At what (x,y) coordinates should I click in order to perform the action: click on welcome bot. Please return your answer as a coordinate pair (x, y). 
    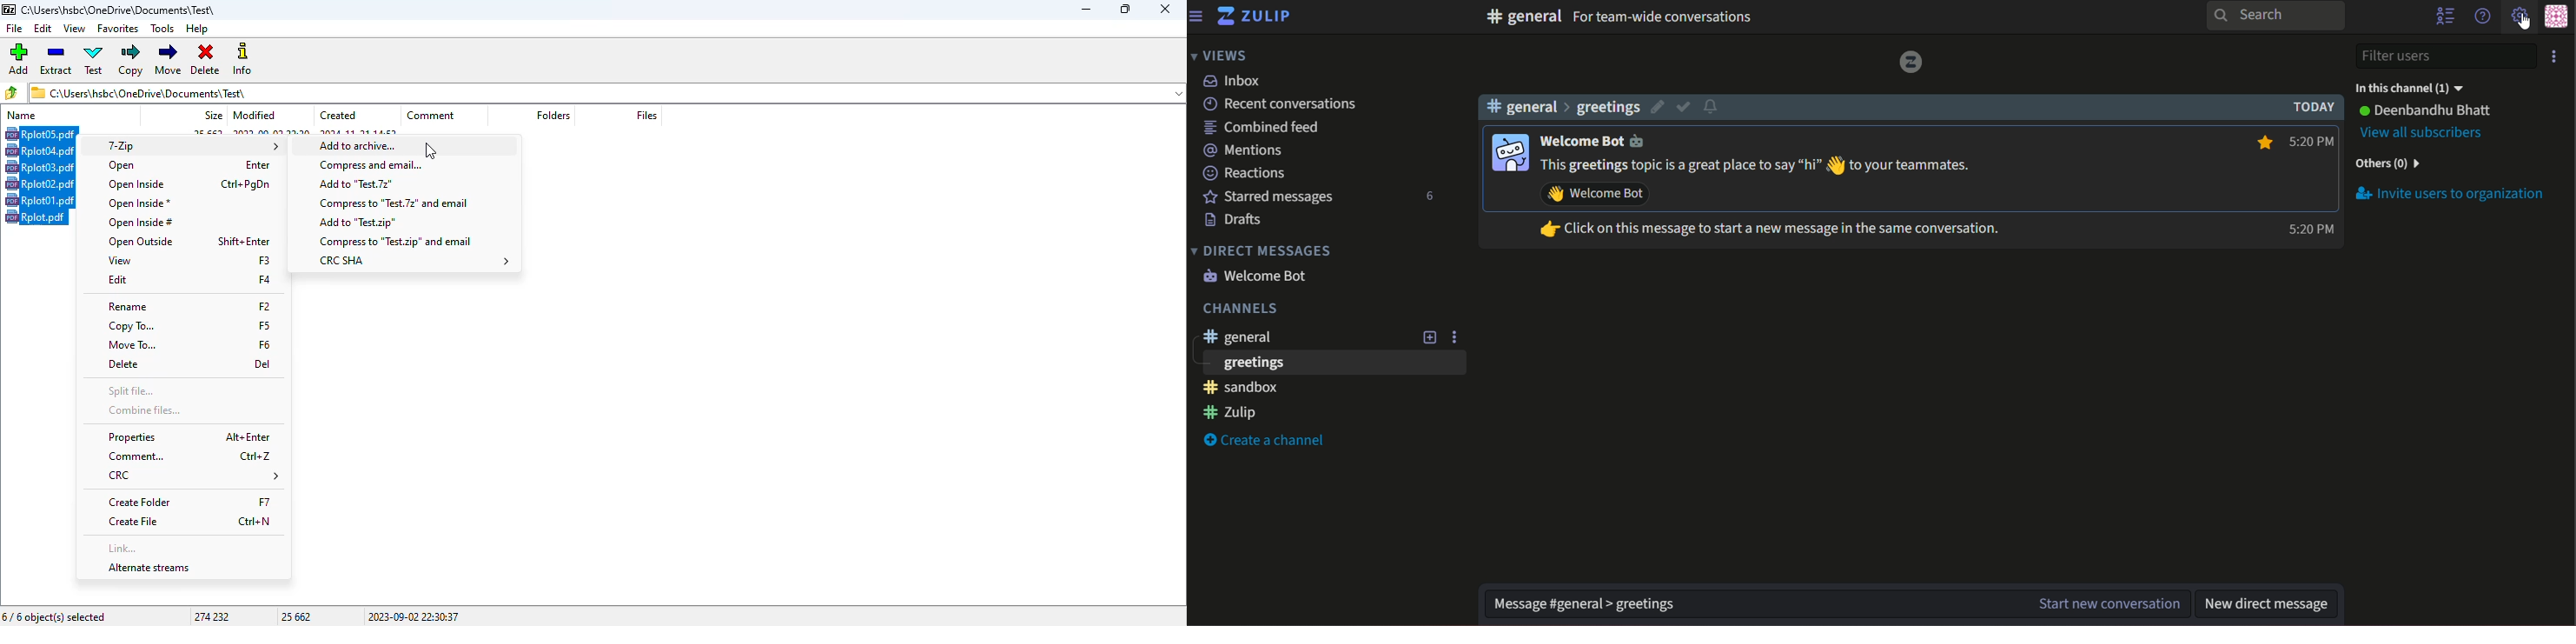
    Looking at the image, I should click on (1257, 275).